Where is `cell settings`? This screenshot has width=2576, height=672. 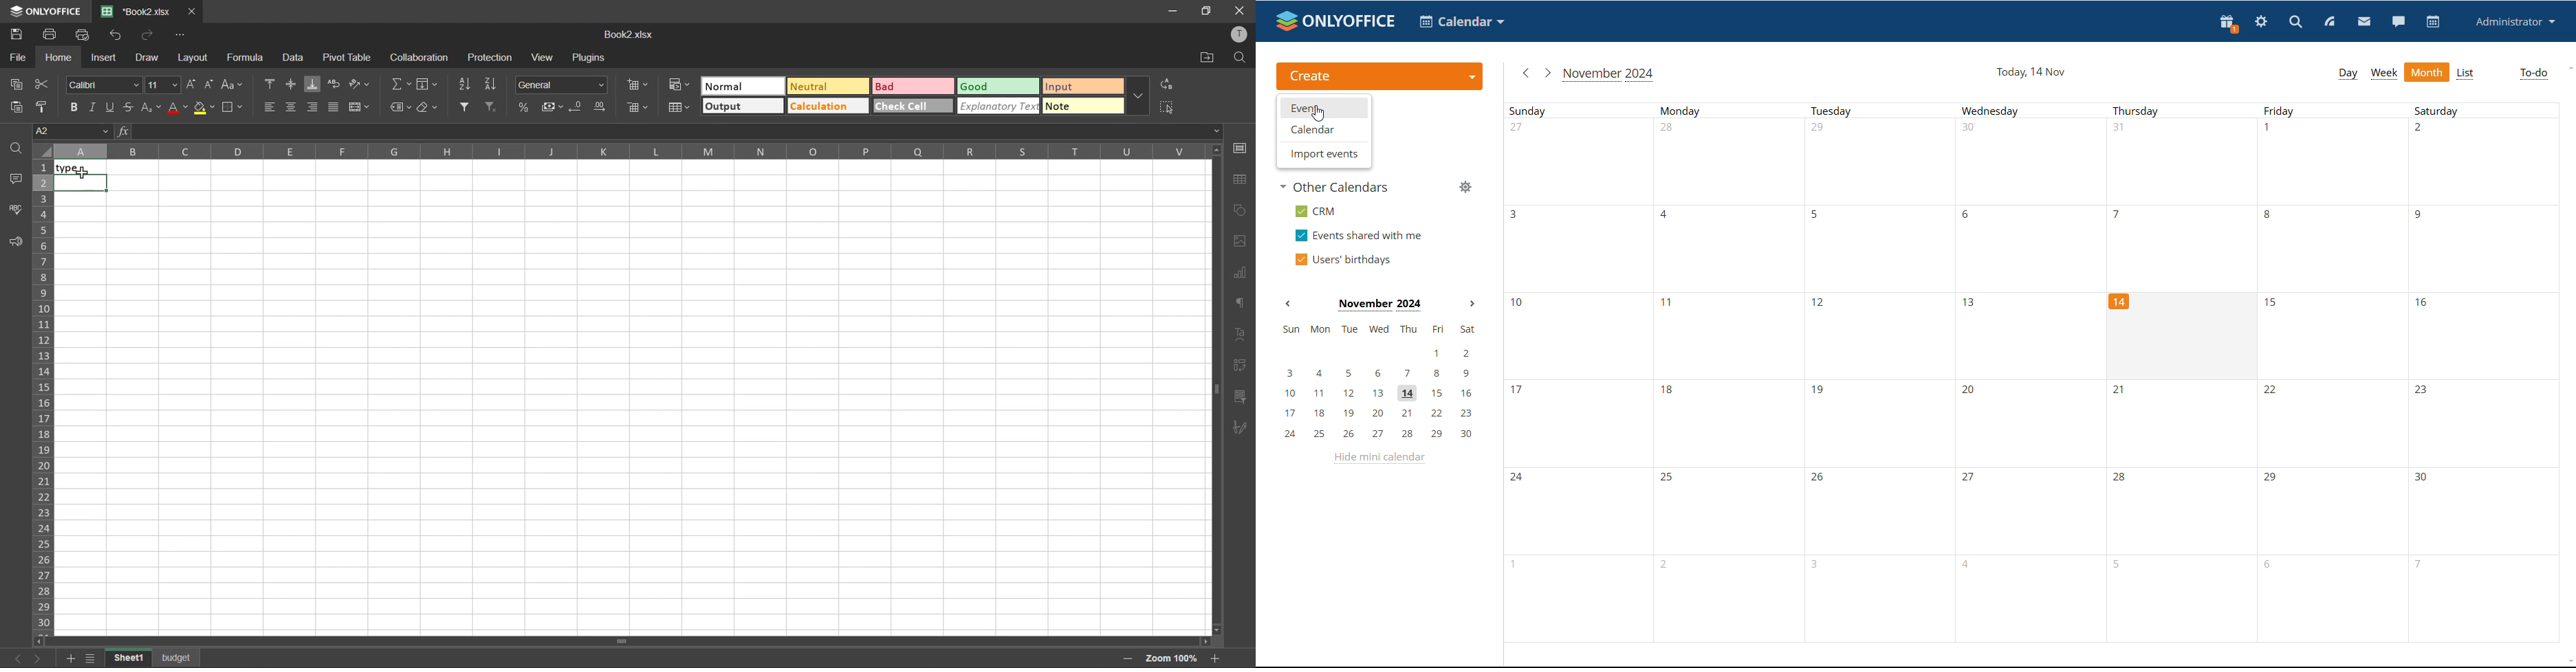
cell settings is located at coordinates (1241, 146).